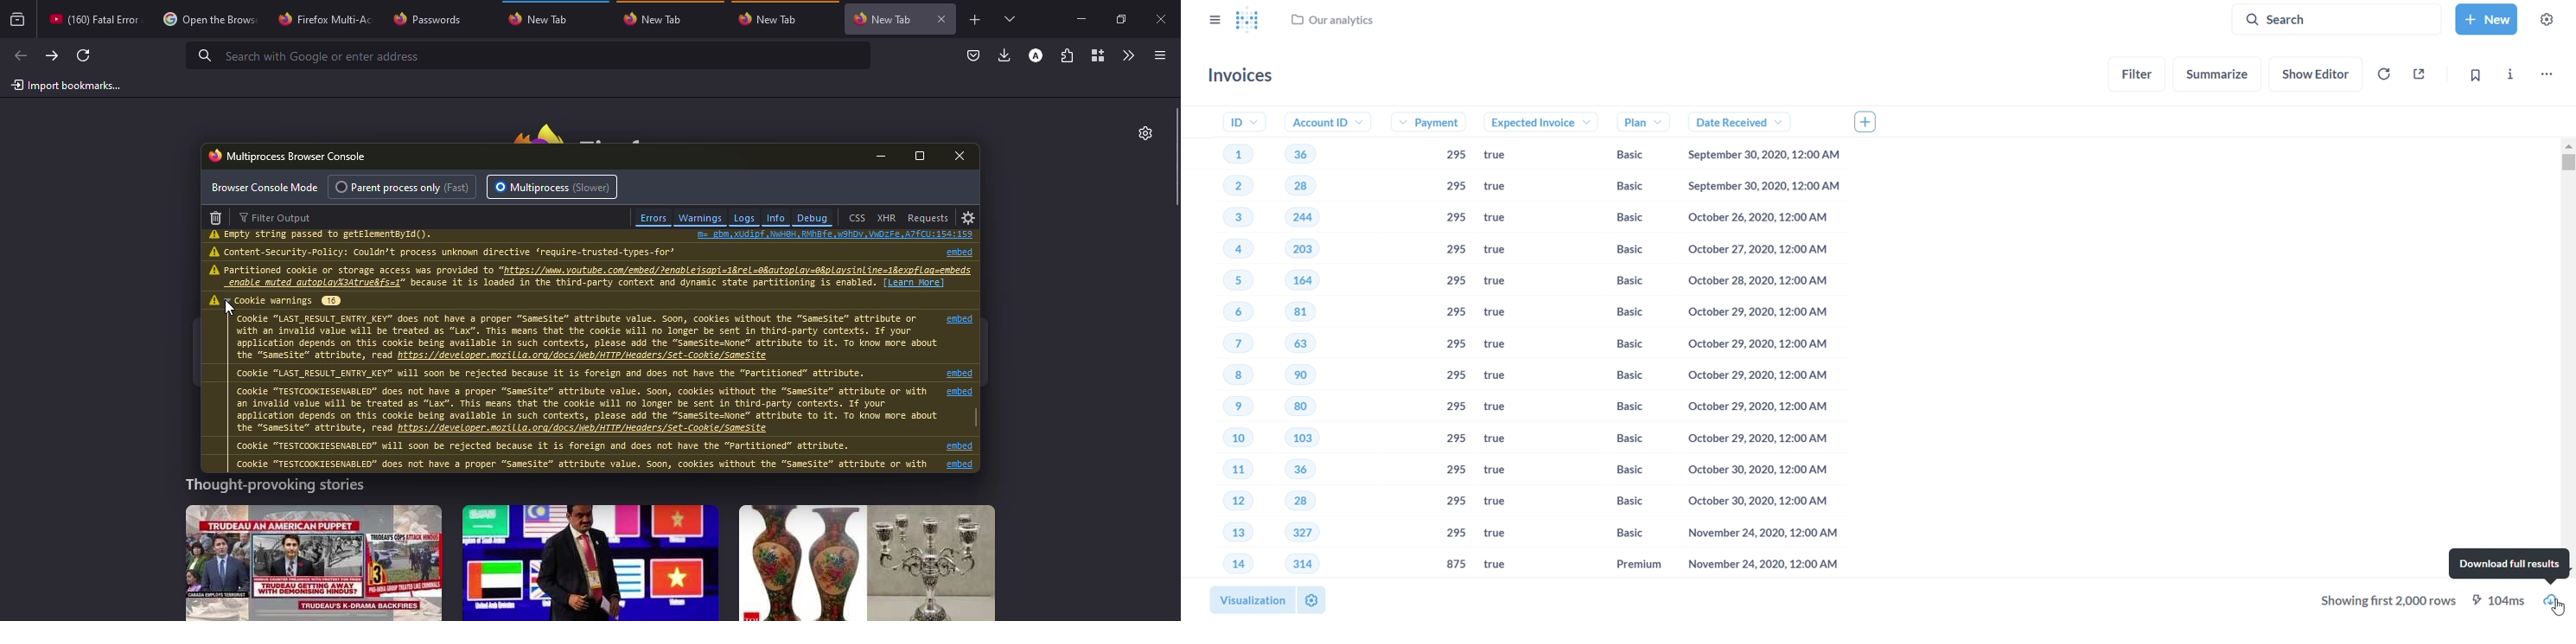 The width and height of the screenshot is (2576, 644). What do you see at coordinates (216, 216) in the screenshot?
I see `bin` at bounding box center [216, 216].